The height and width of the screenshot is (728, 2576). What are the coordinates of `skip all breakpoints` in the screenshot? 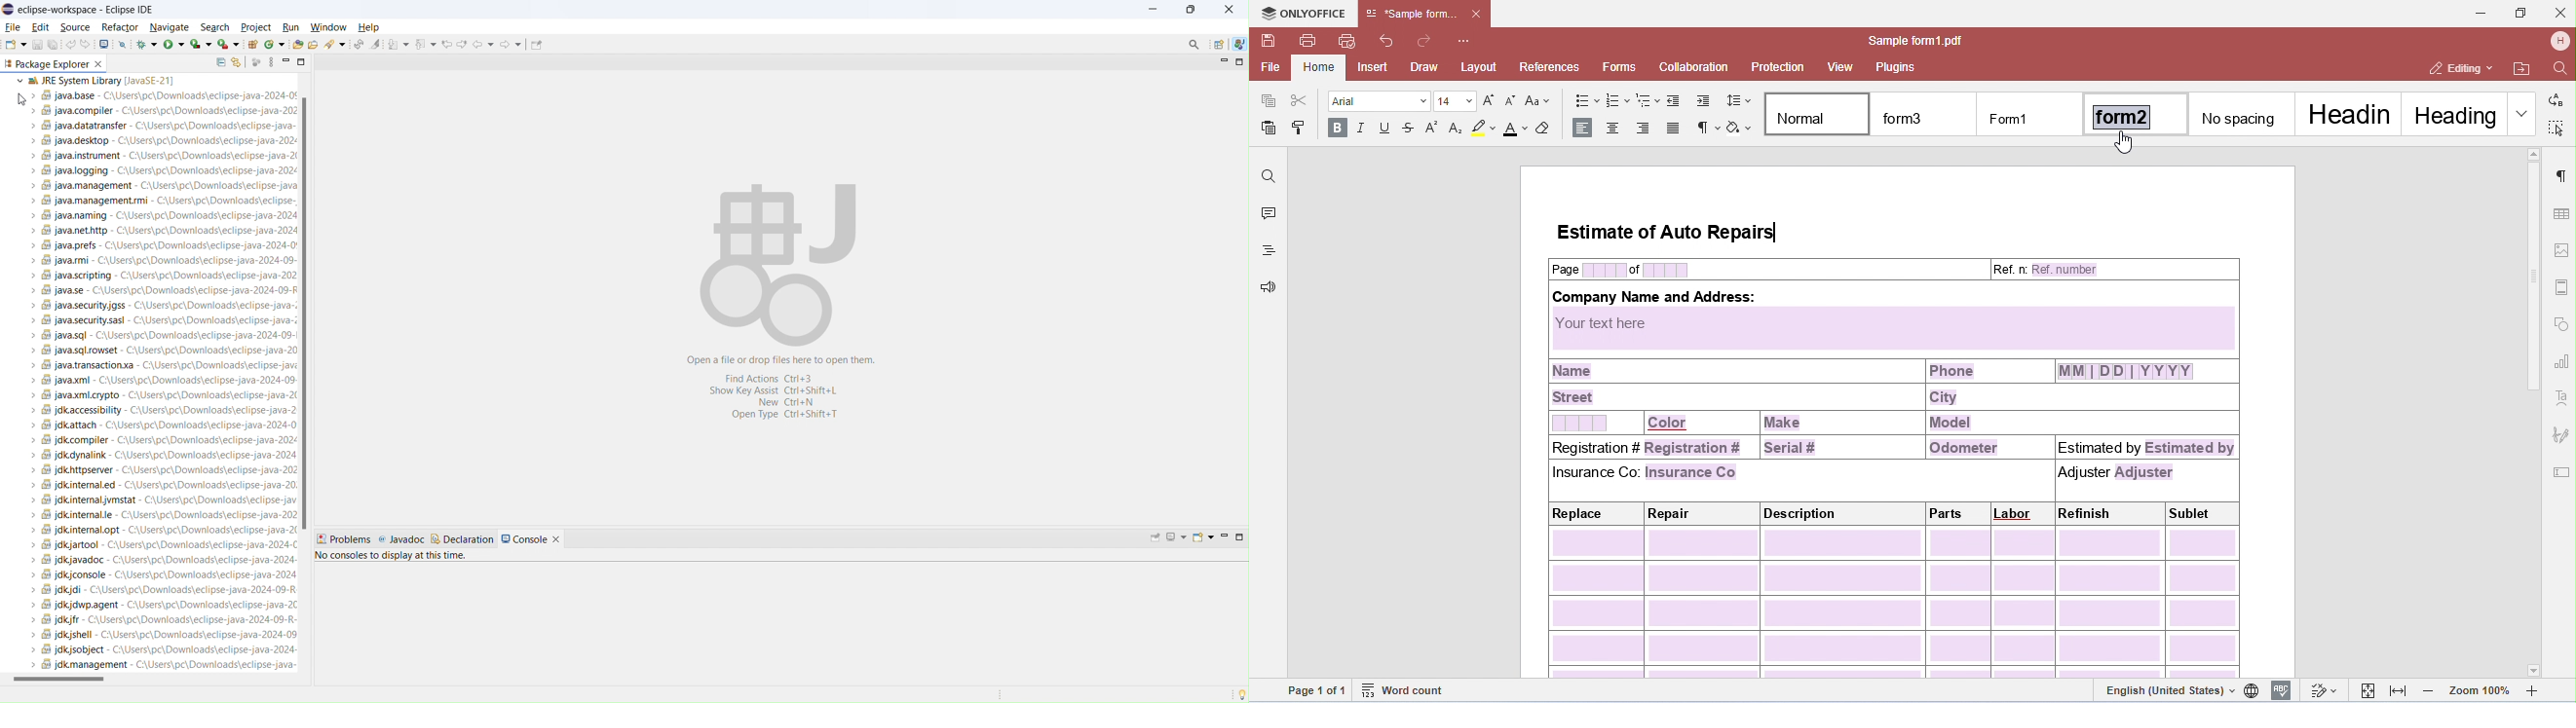 It's located at (123, 44).